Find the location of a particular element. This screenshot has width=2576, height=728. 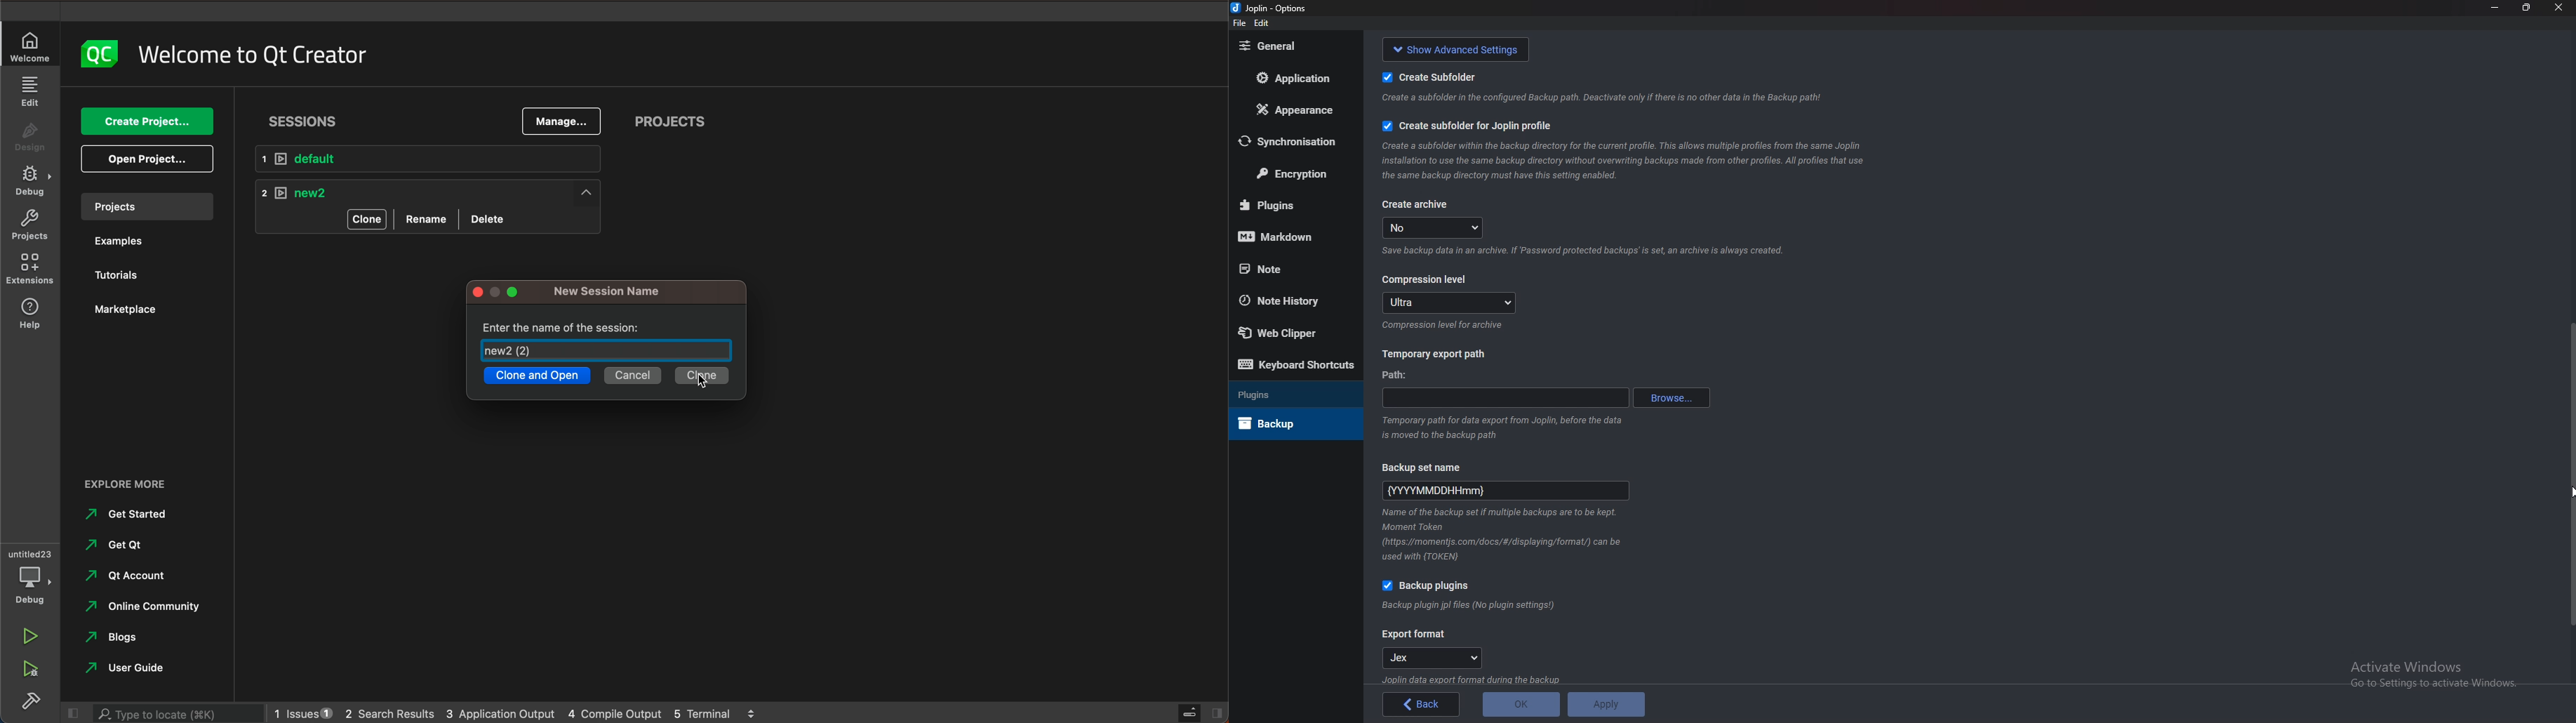

projects is located at coordinates (30, 226).